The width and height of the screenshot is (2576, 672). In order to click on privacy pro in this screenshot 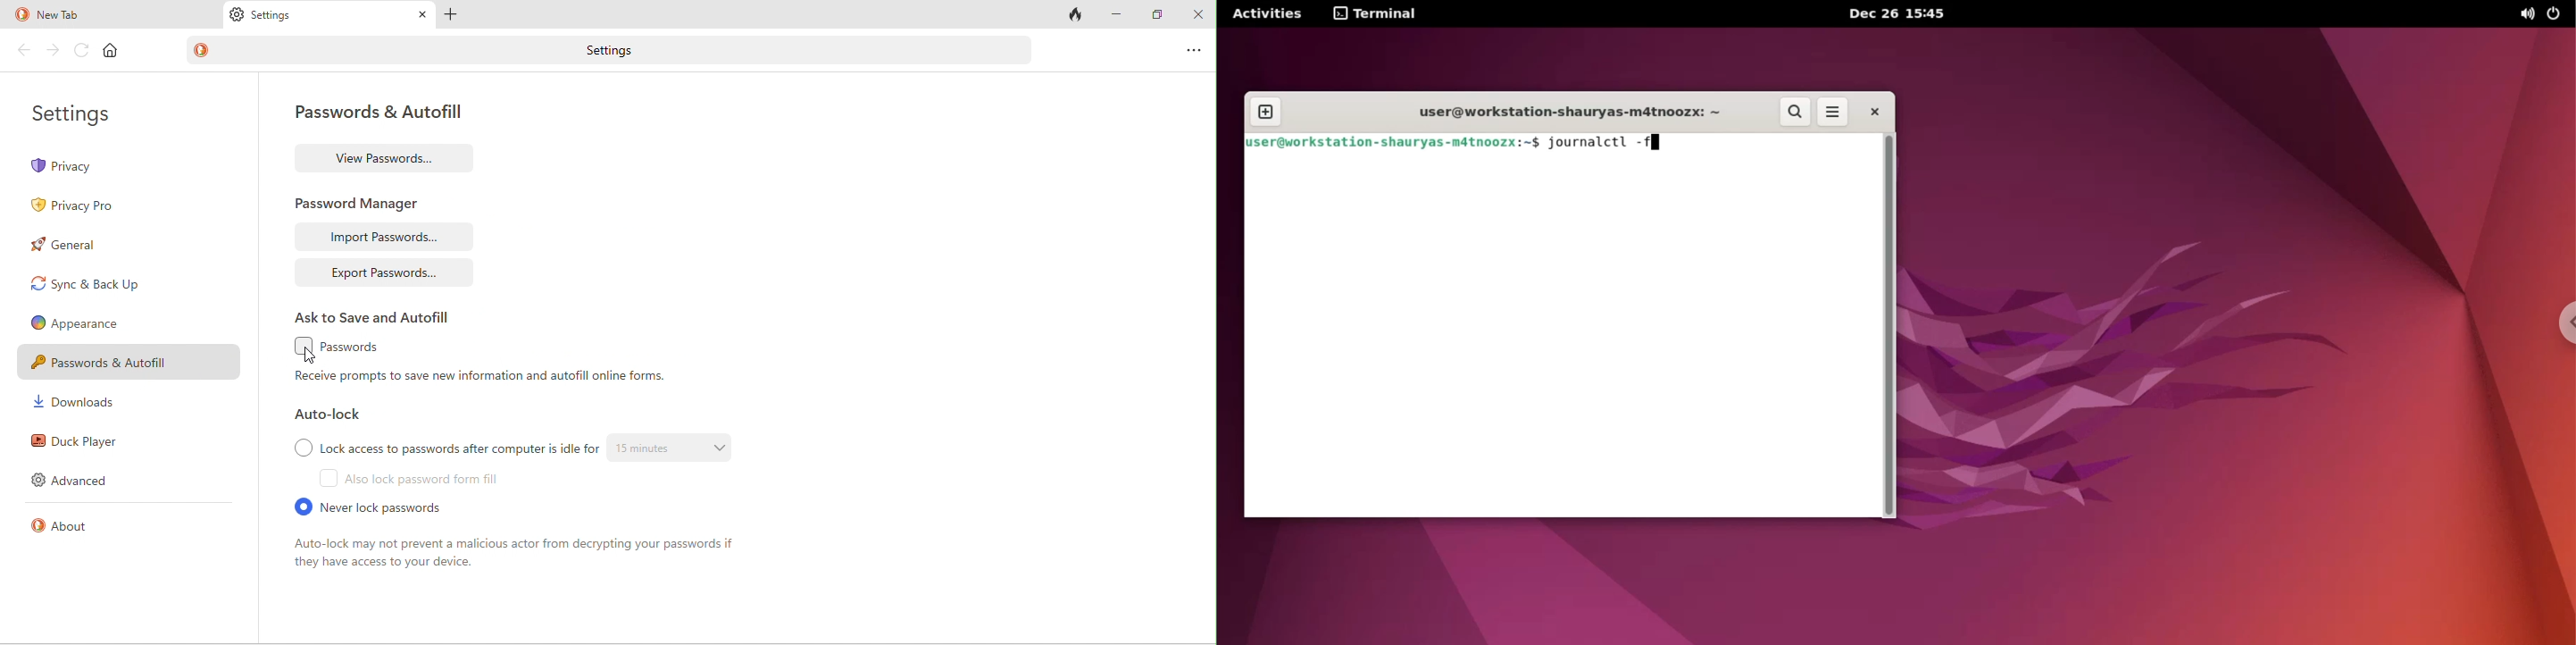, I will do `click(77, 204)`.